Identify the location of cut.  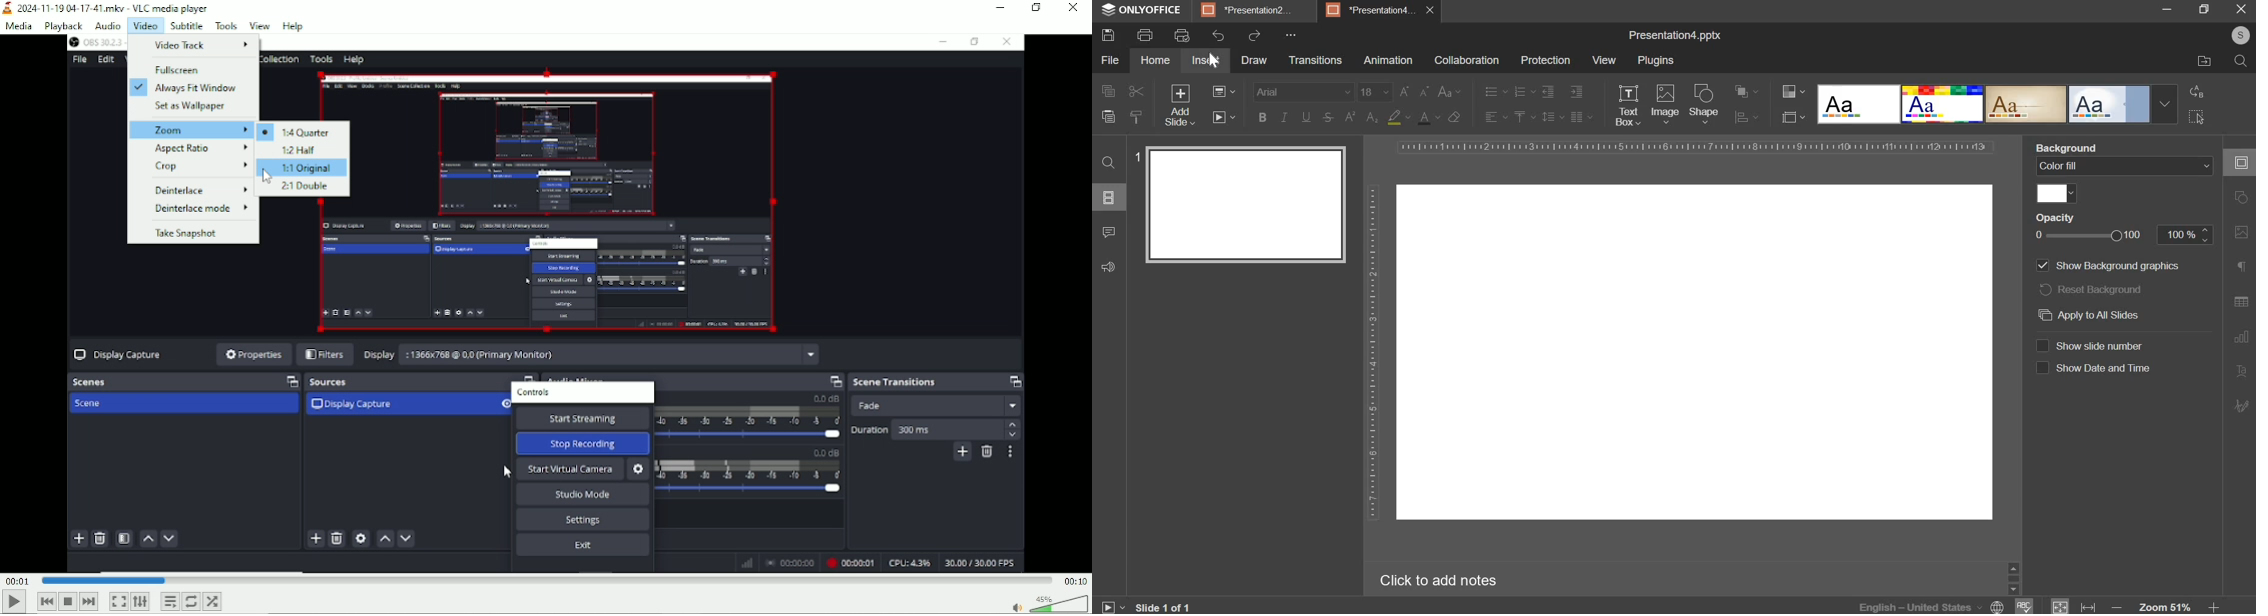
(1134, 92).